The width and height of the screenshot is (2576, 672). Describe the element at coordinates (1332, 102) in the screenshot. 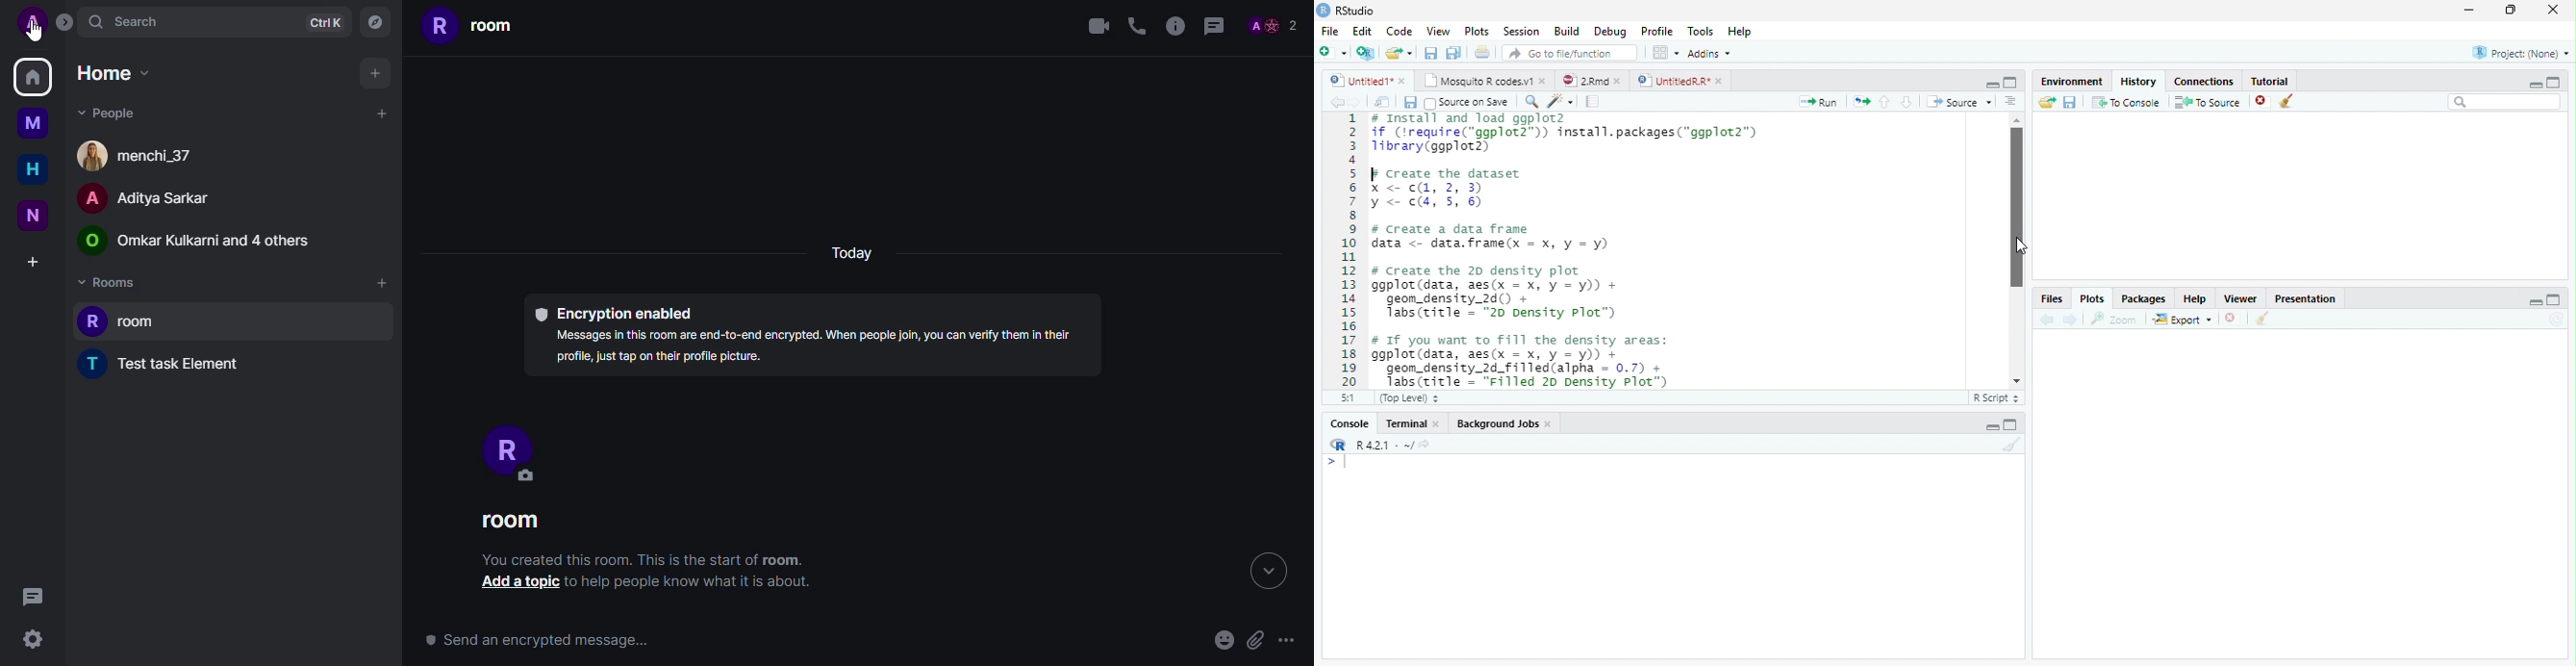

I see `back` at that location.